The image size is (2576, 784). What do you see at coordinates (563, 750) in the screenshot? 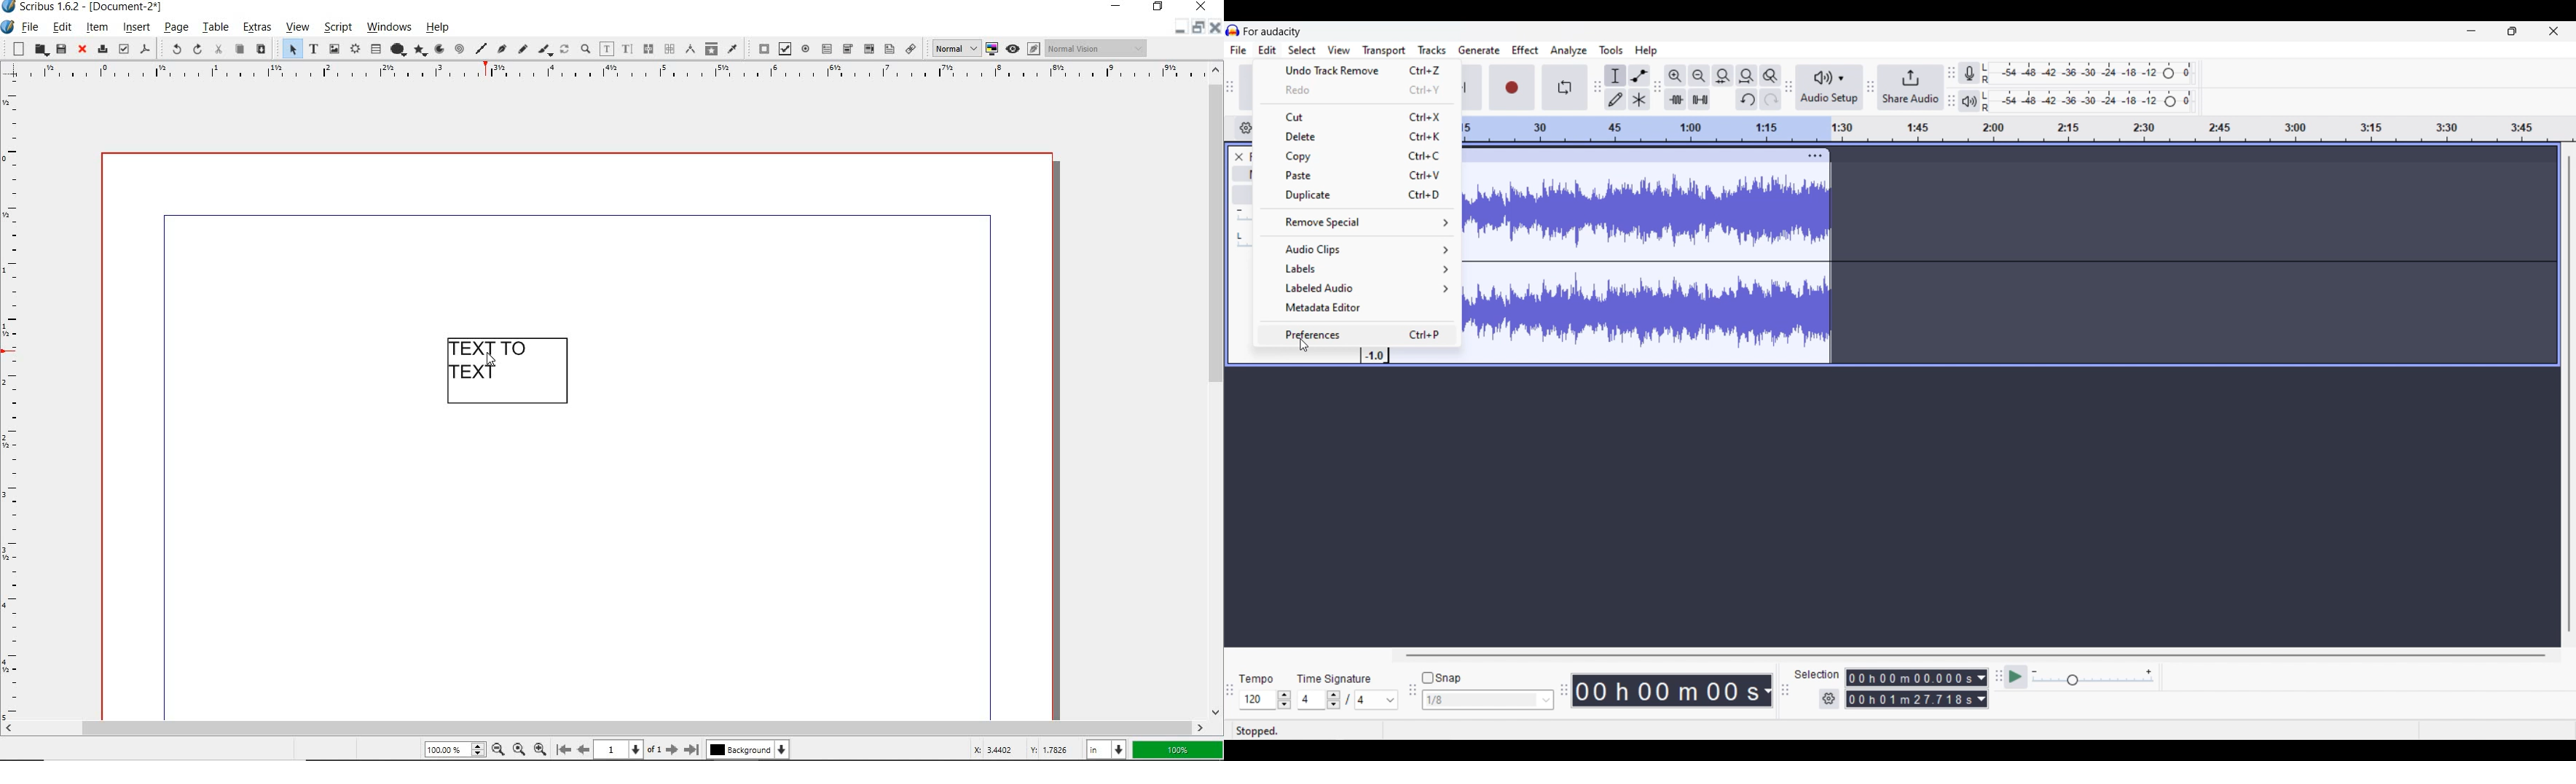
I see `move to first` at bounding box center [563, 750].